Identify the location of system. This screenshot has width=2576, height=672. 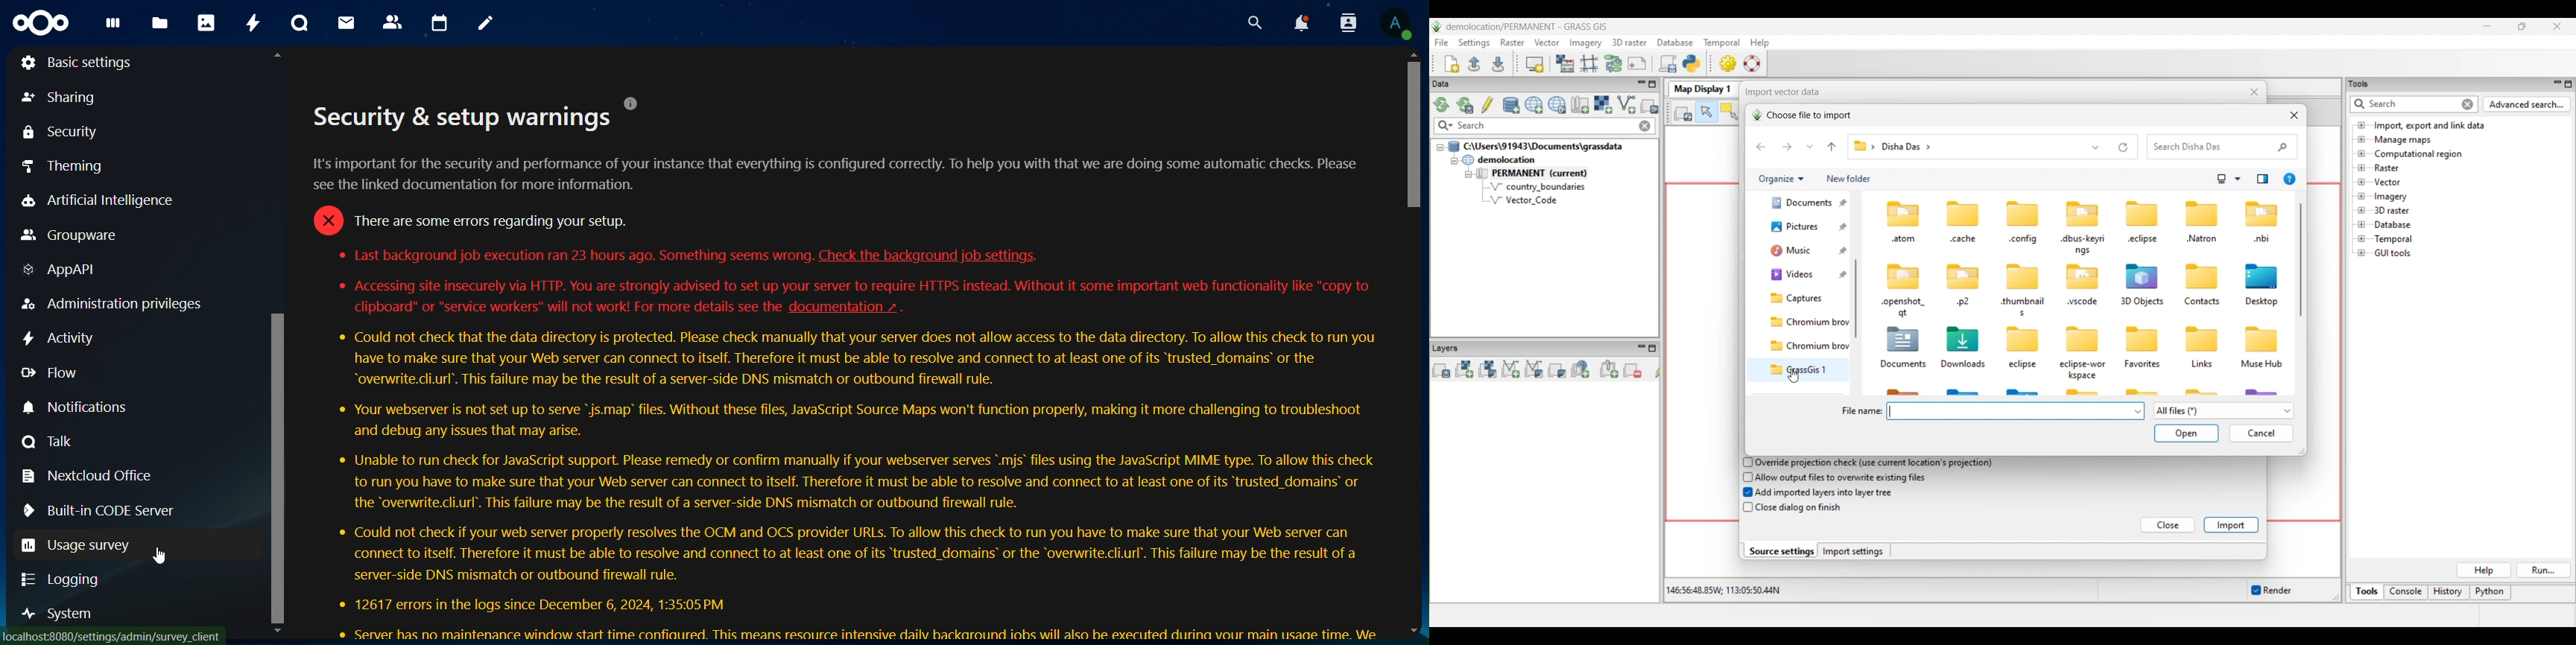
(61, 613).